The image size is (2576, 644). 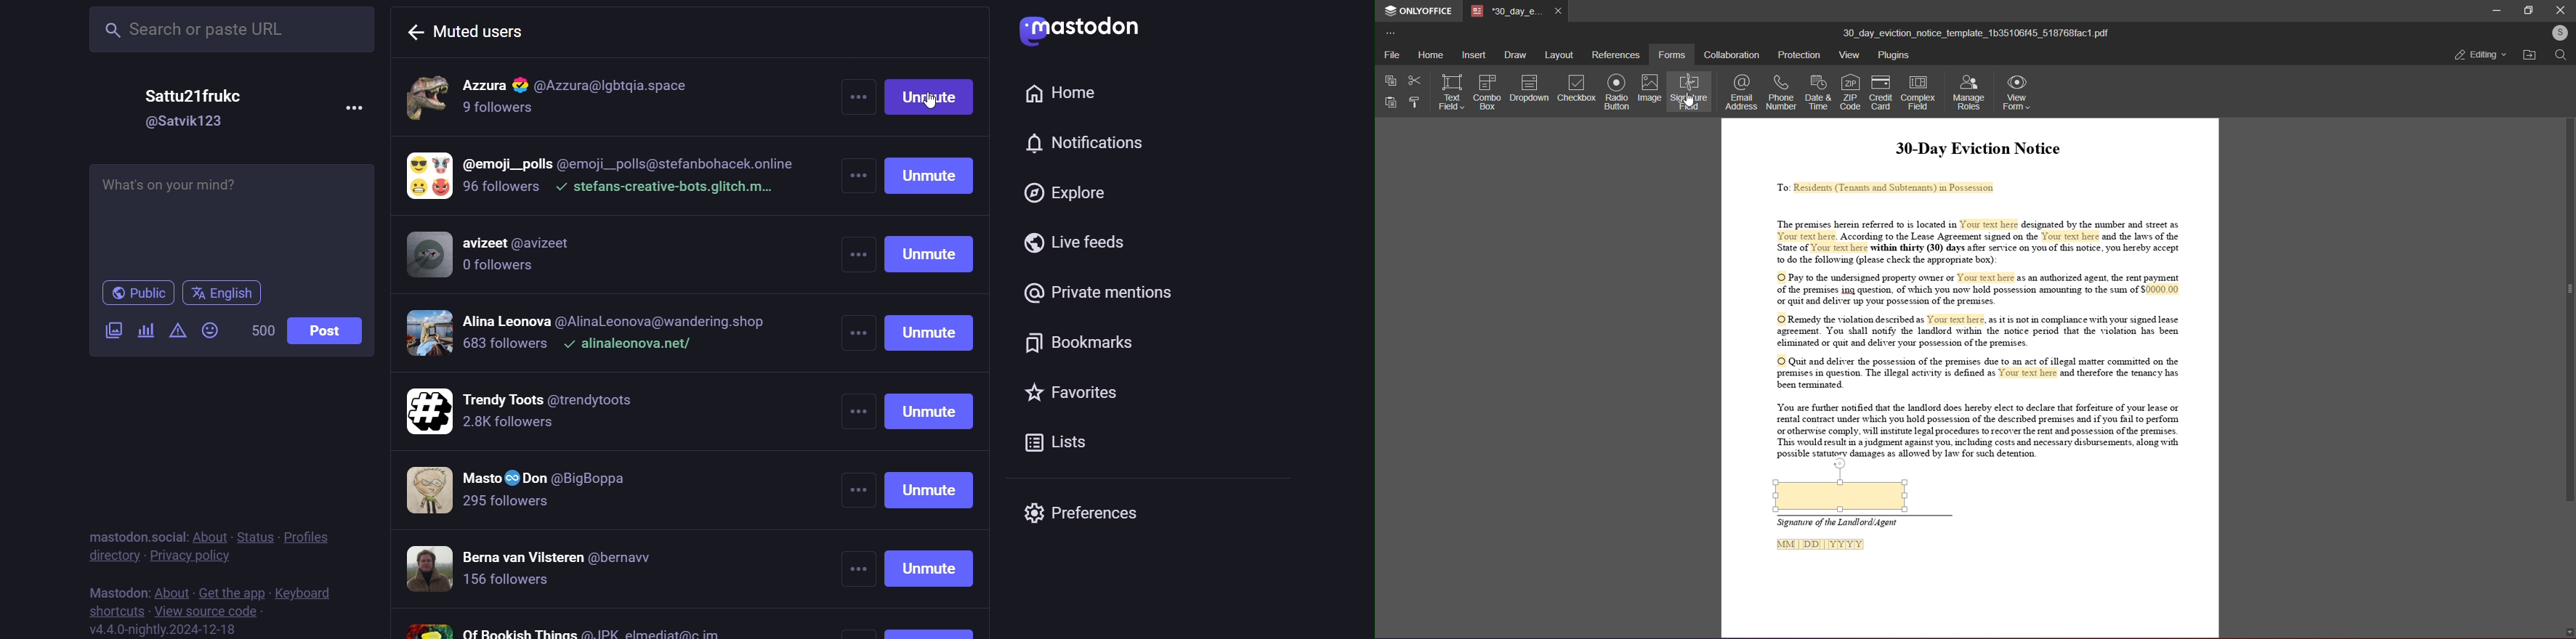 I want to click on status, so click(x=254, y=536).